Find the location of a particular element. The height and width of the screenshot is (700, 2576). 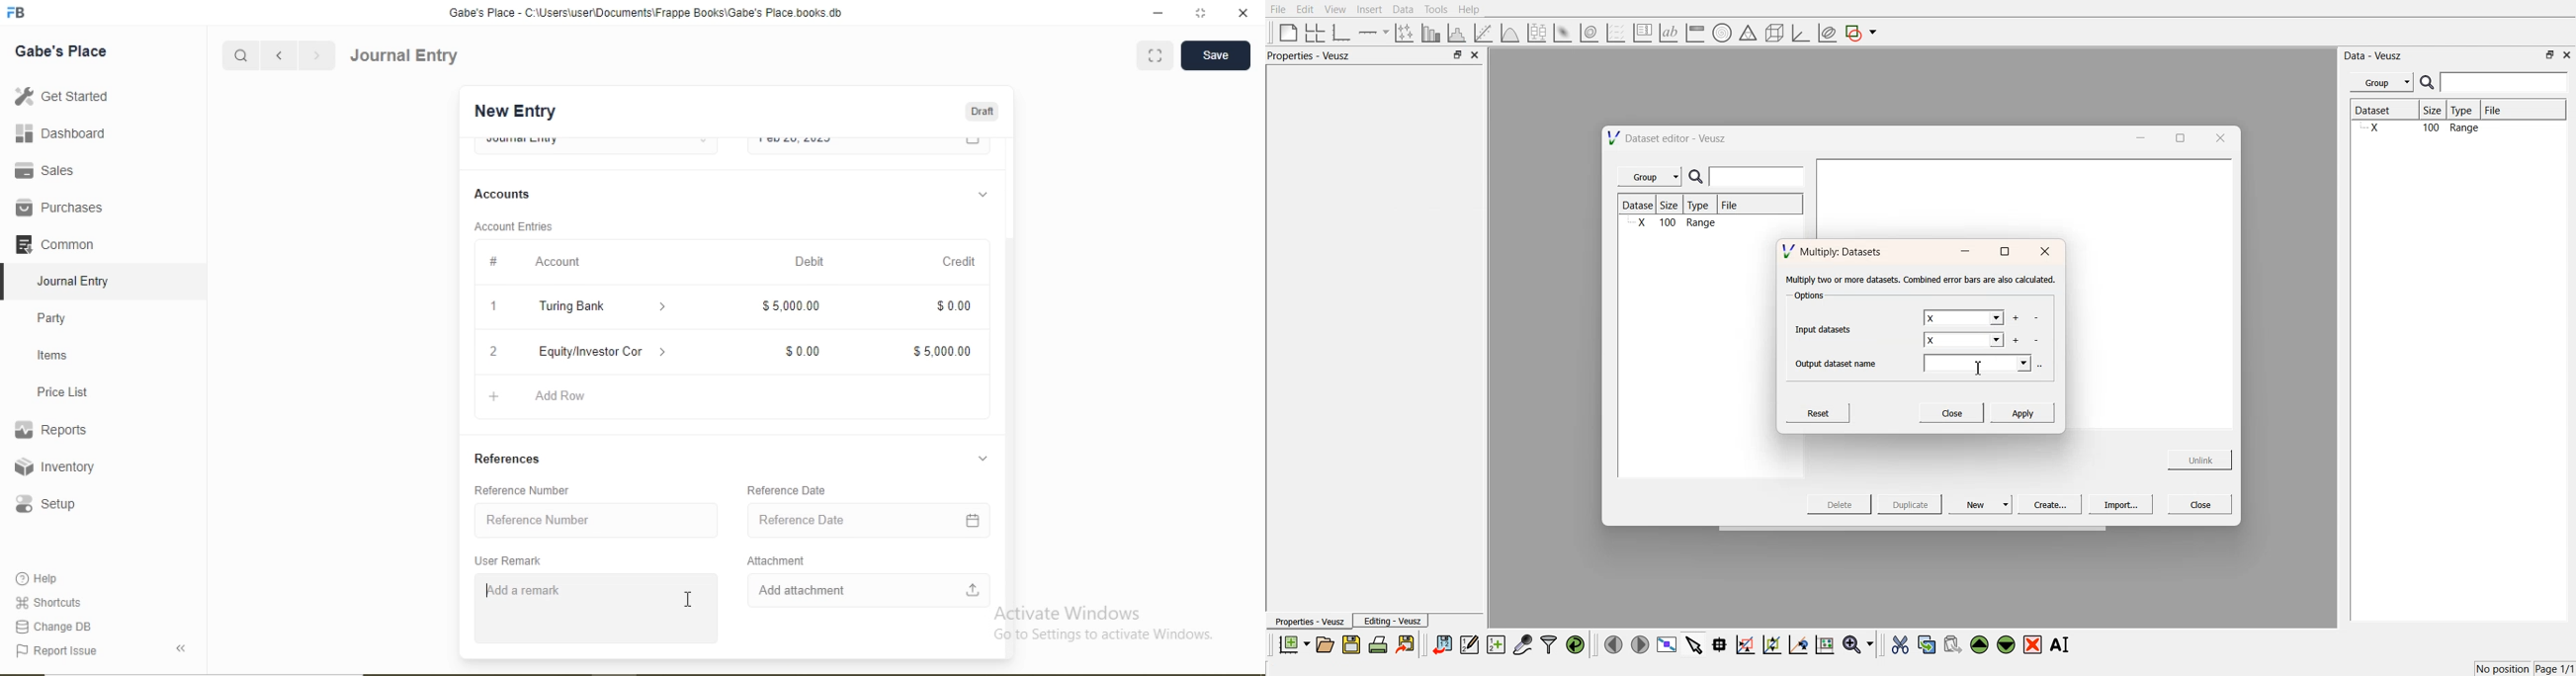

X 100 Range is located at coordinates (1675, 224).